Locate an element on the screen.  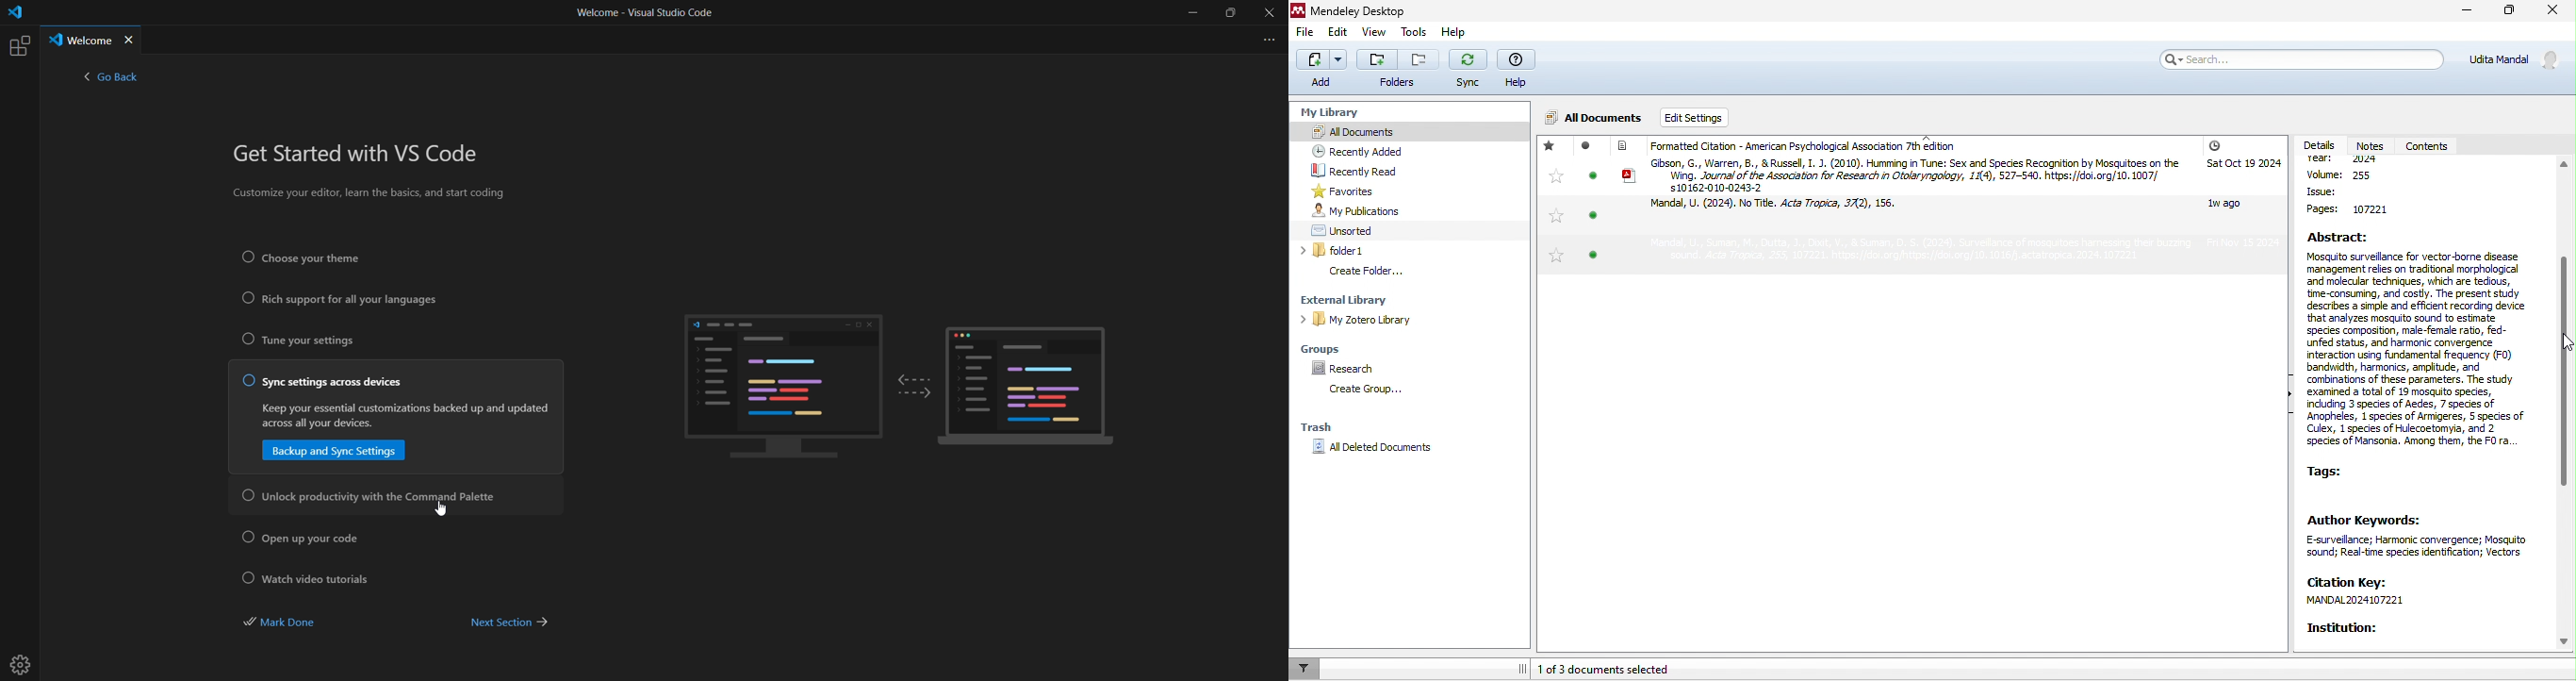
watch video tutorial is located at coordinates (311, 577).